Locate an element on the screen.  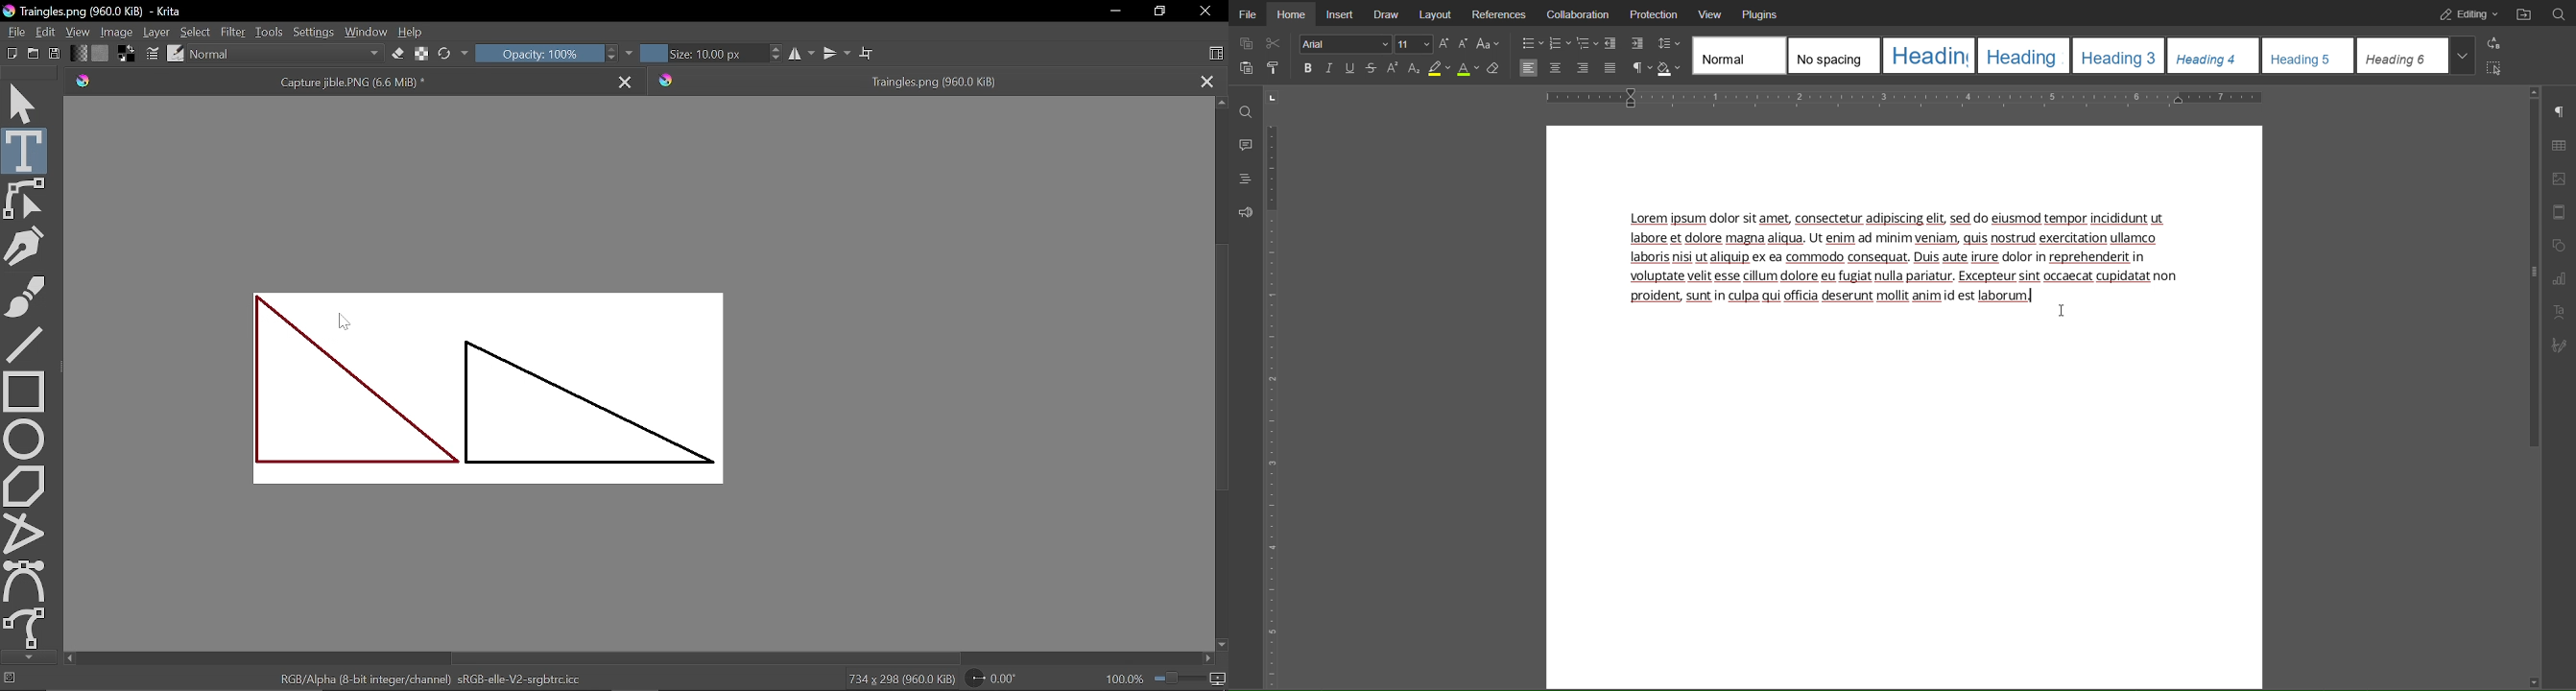
Justify  is located at coordinates (1610, 67).